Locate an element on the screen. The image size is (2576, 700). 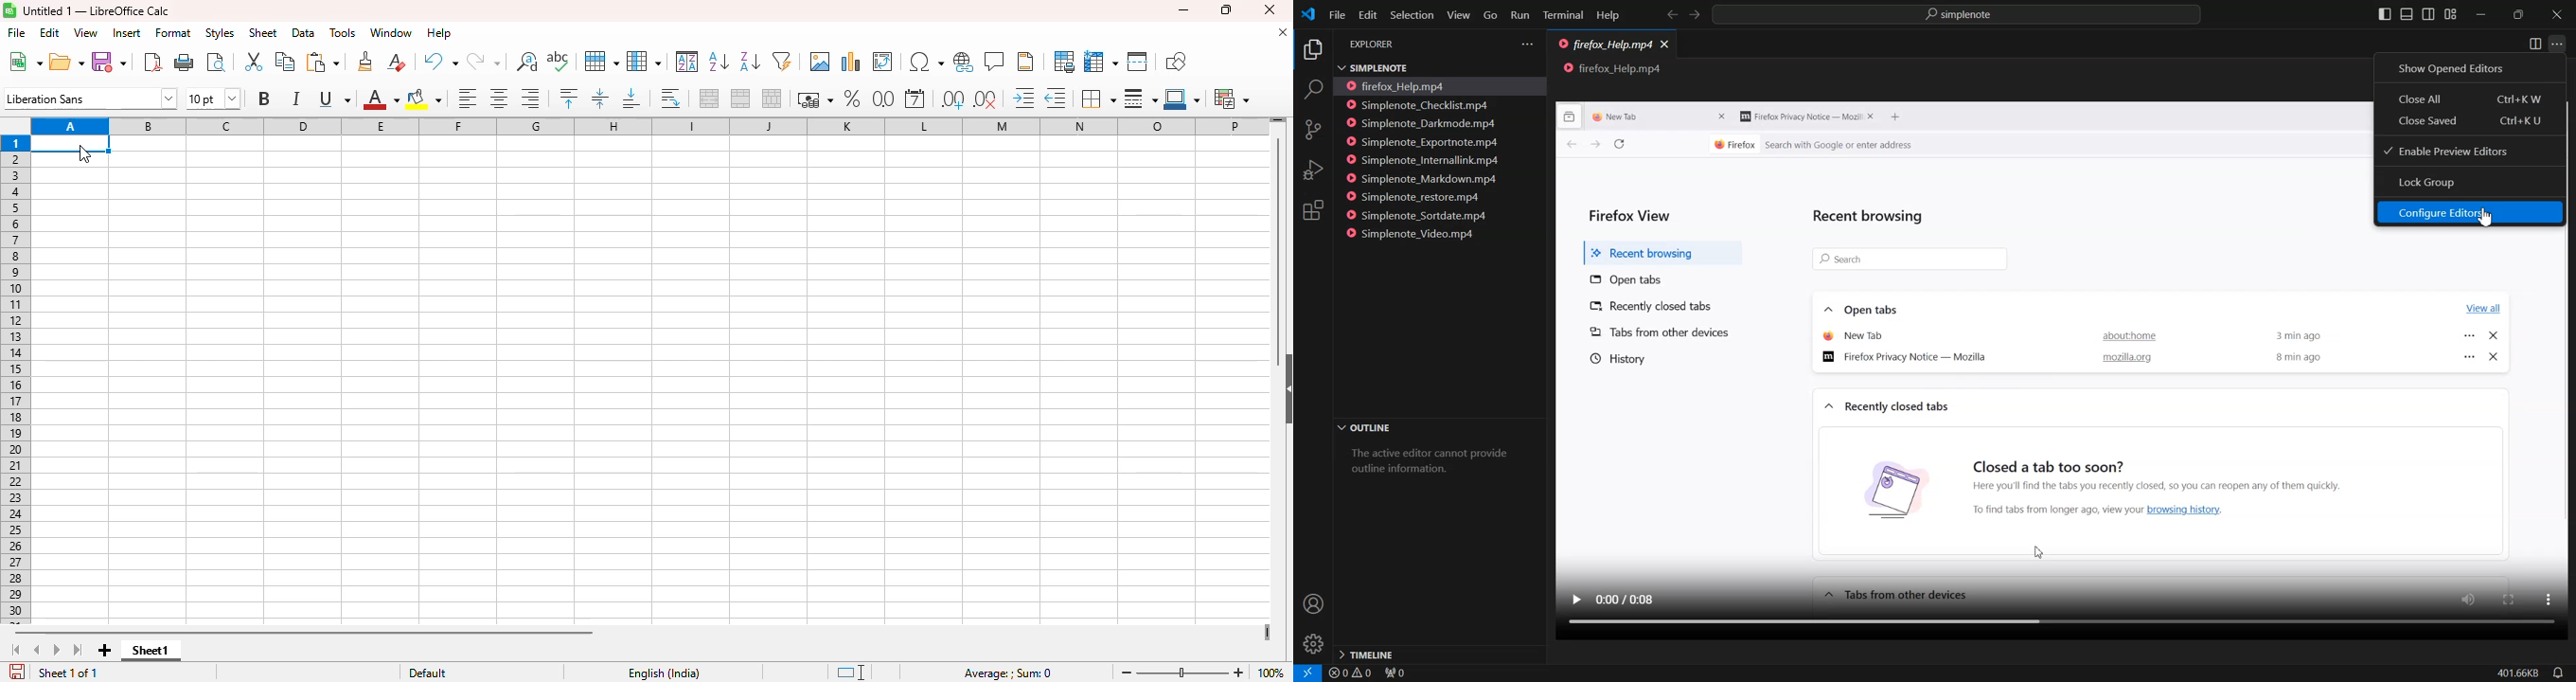
insert or edit pivot table is located at coordinates (883, 62).